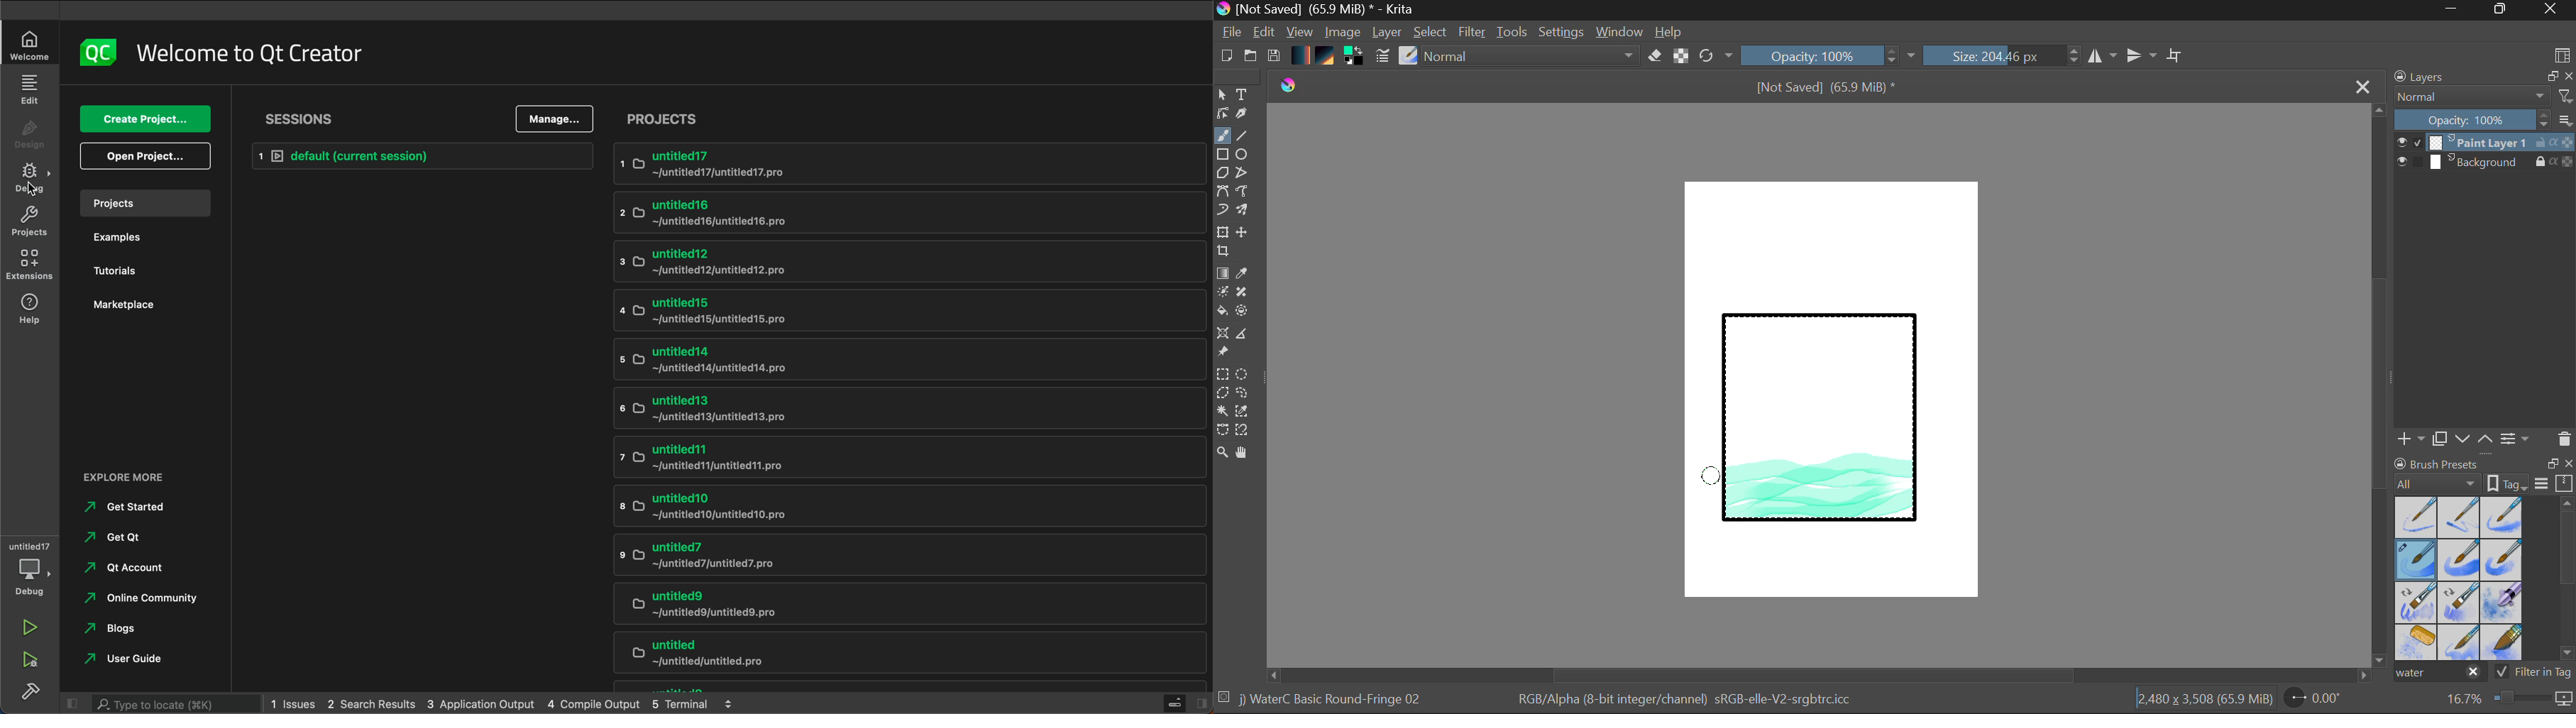 The width and height of the screenshot is (2576, 728). I want to click on Eyedropper, so click(1245, 274).